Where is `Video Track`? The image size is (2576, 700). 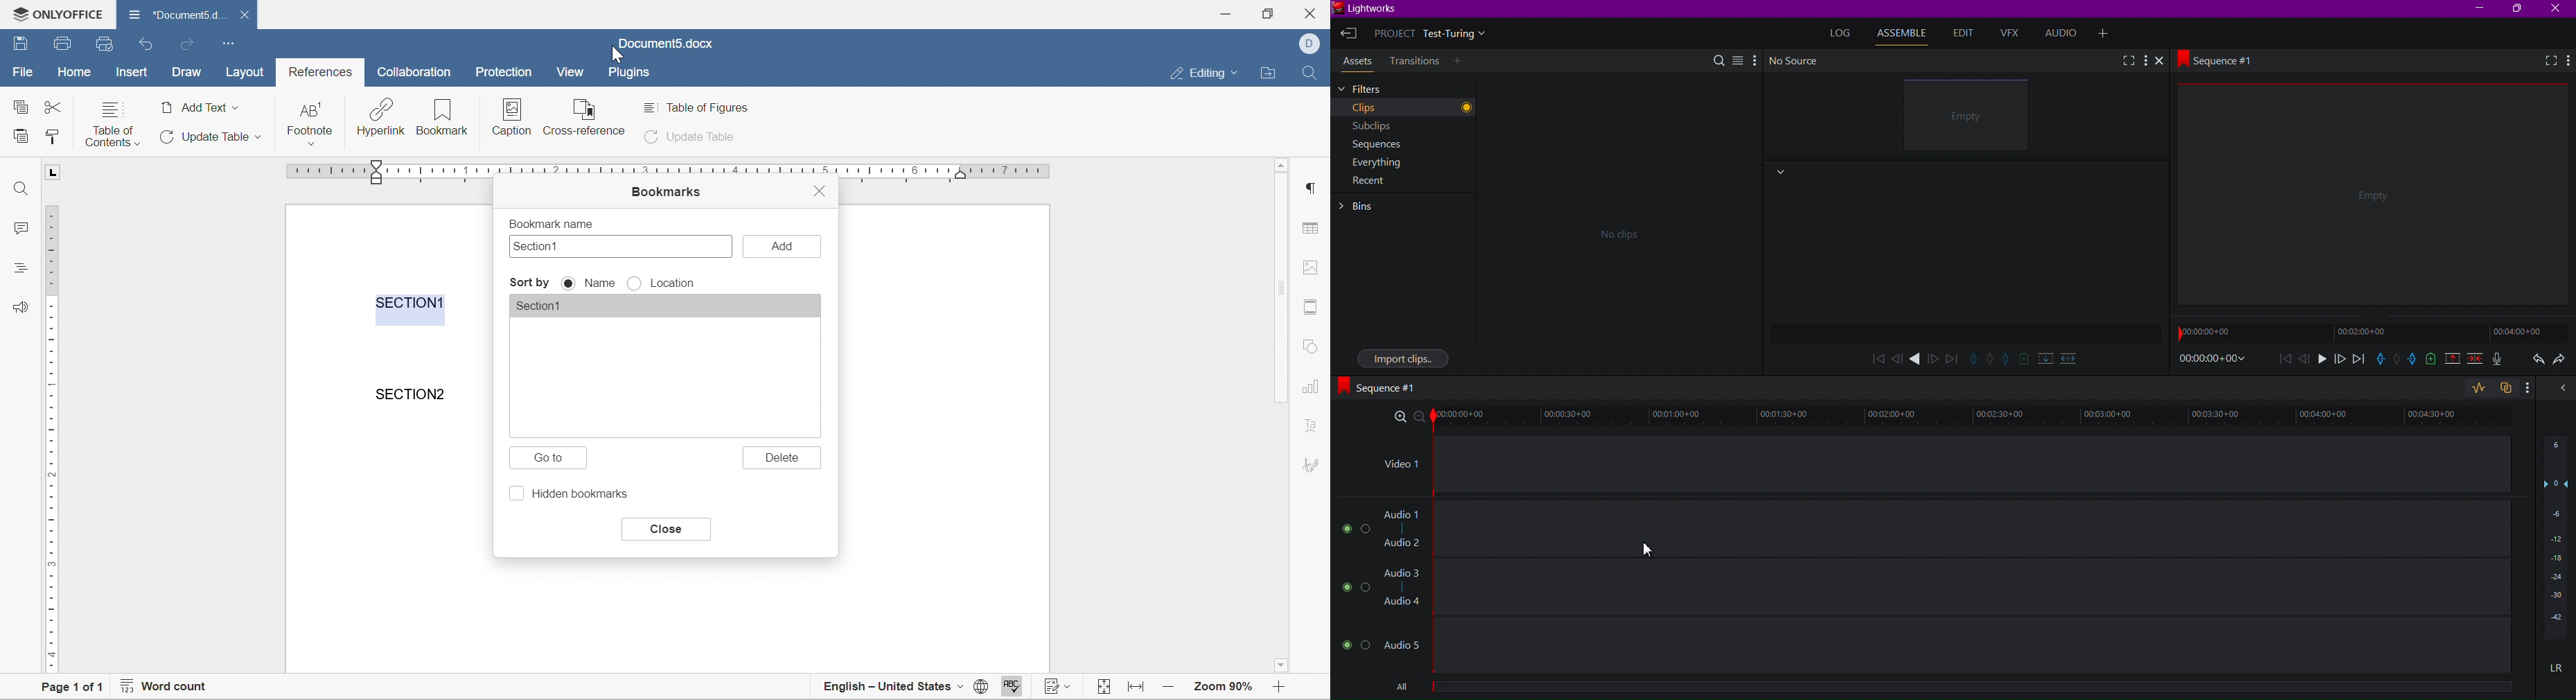 Video Track is located at coordinates (1974, 474).